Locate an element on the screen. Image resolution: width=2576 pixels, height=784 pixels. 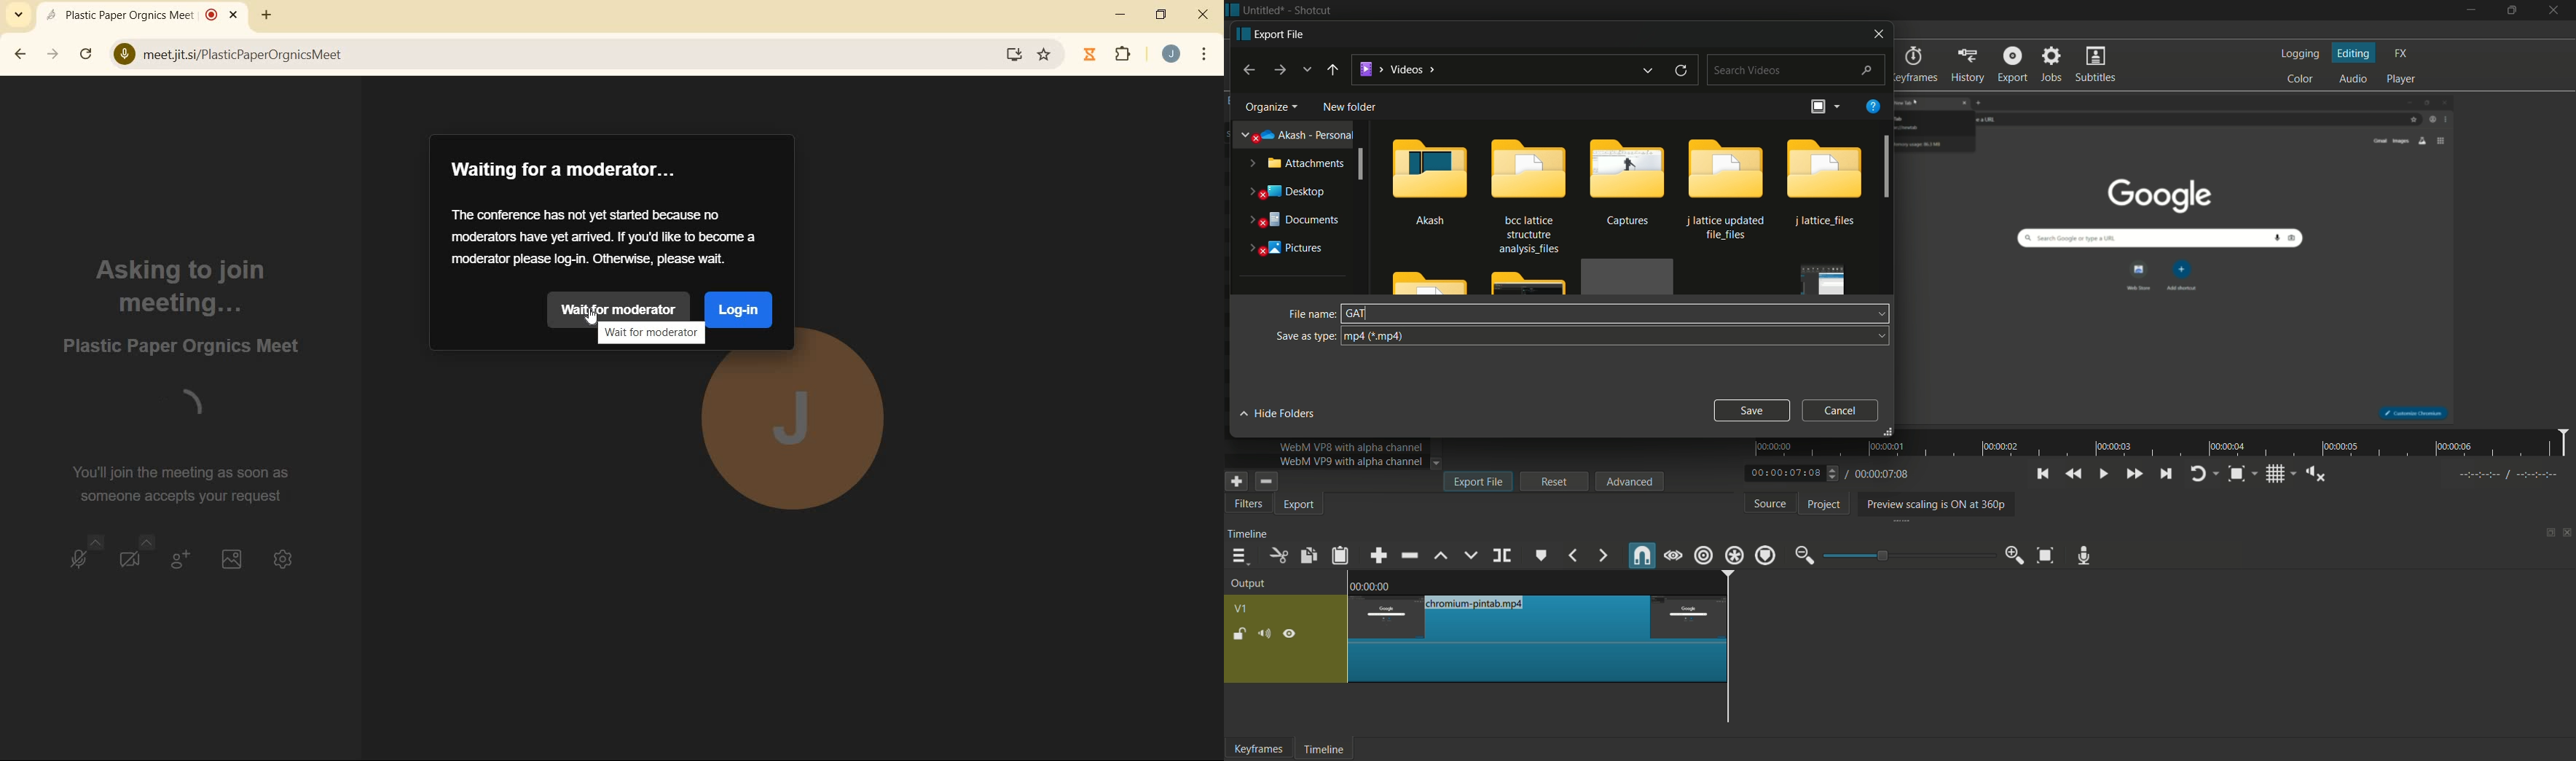
adjustment bar is located at coordinates (1910, 555).